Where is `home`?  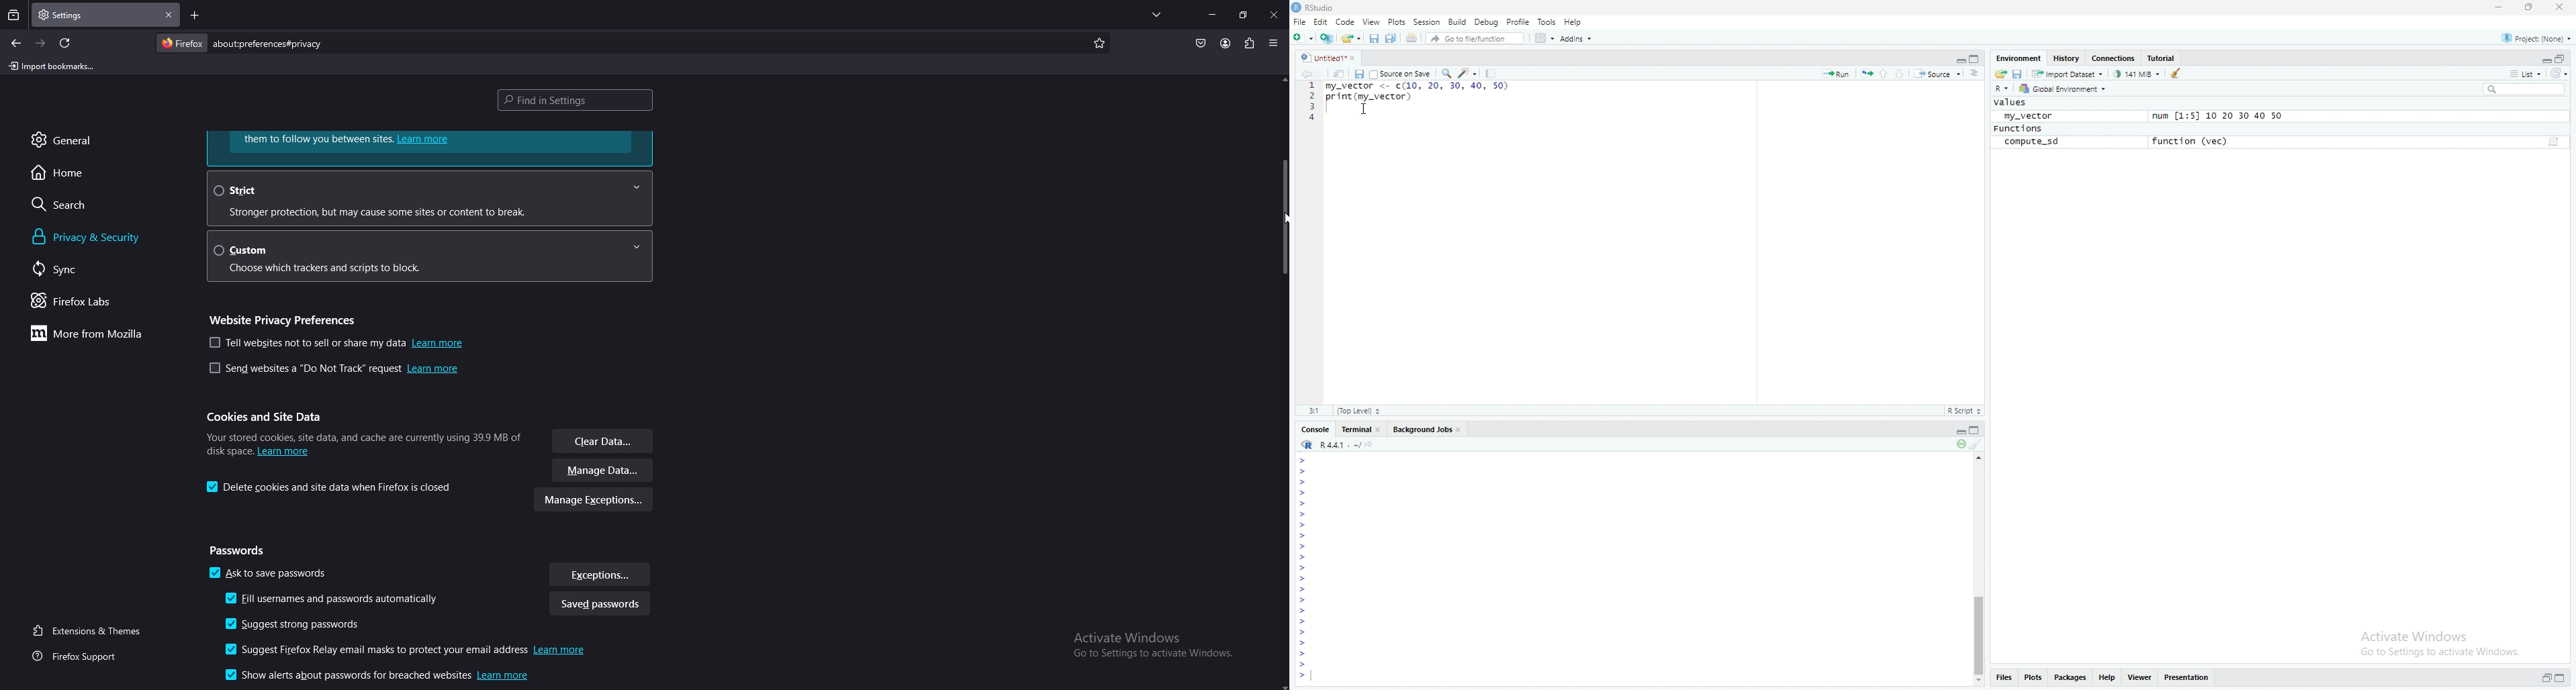 home is located at coordinates (78, 173).